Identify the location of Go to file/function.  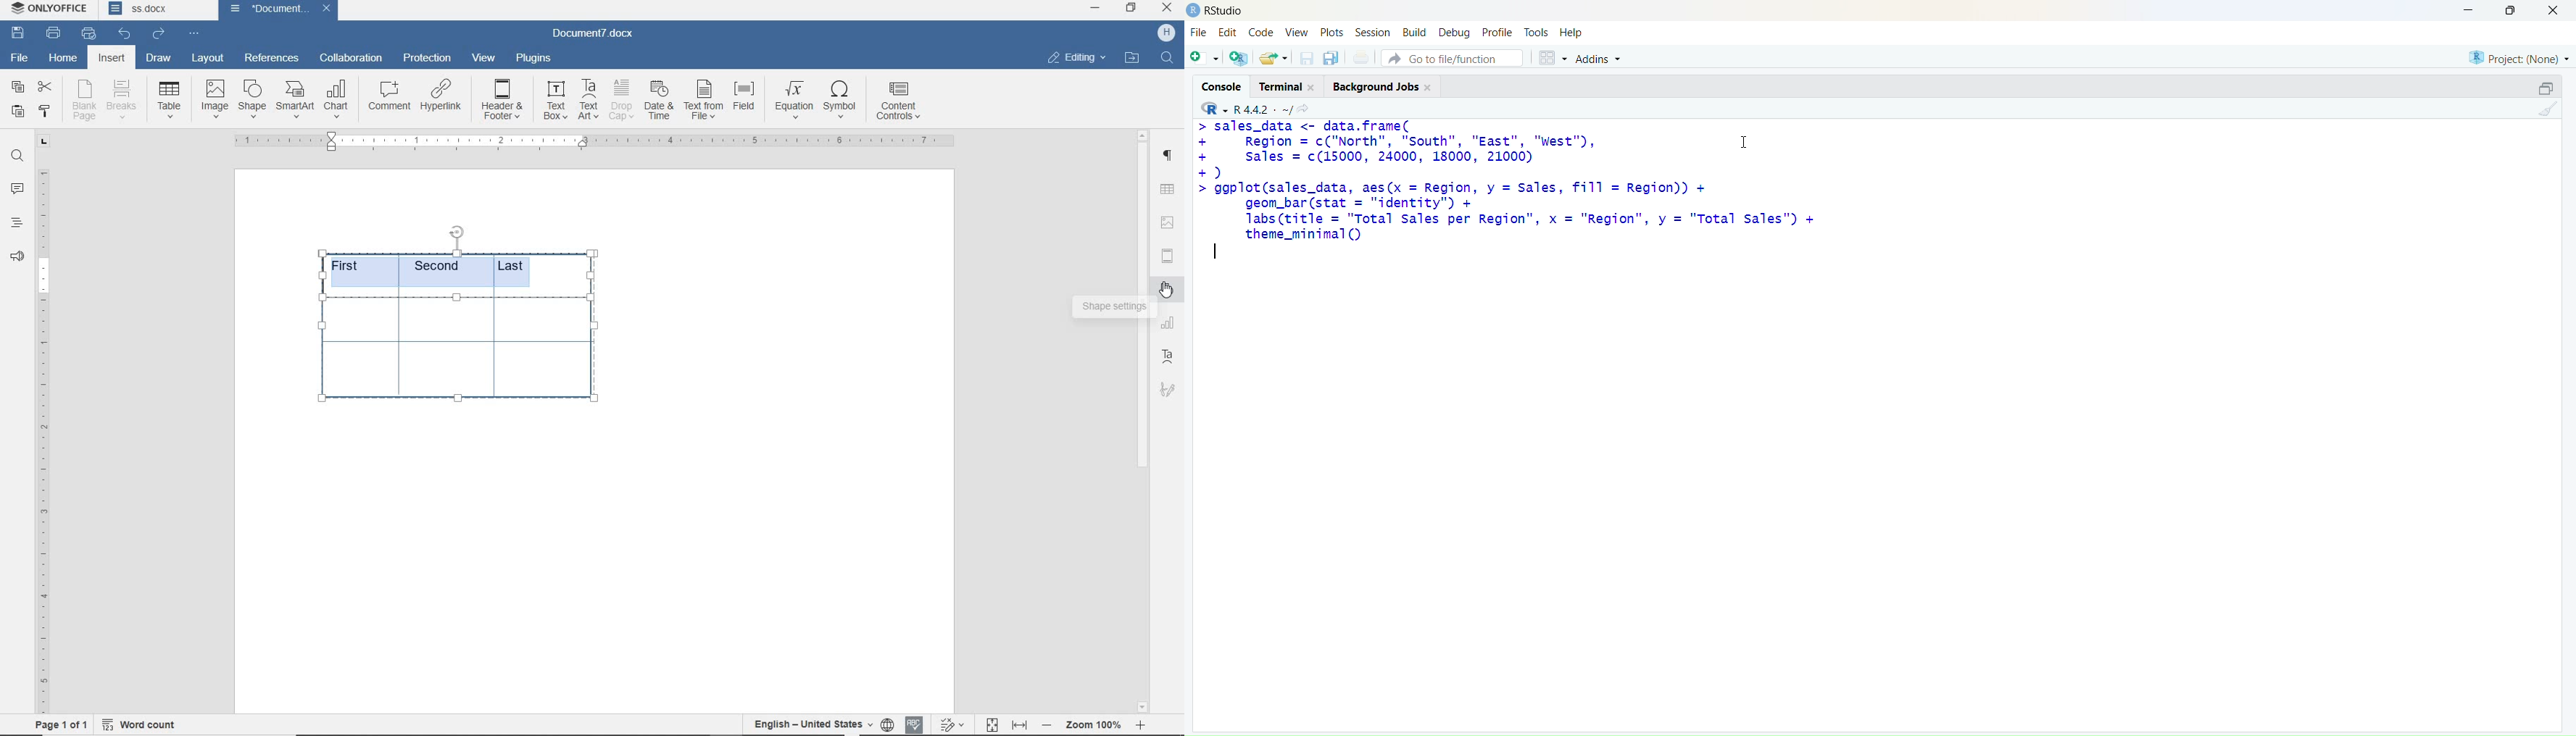
(1451, 56).